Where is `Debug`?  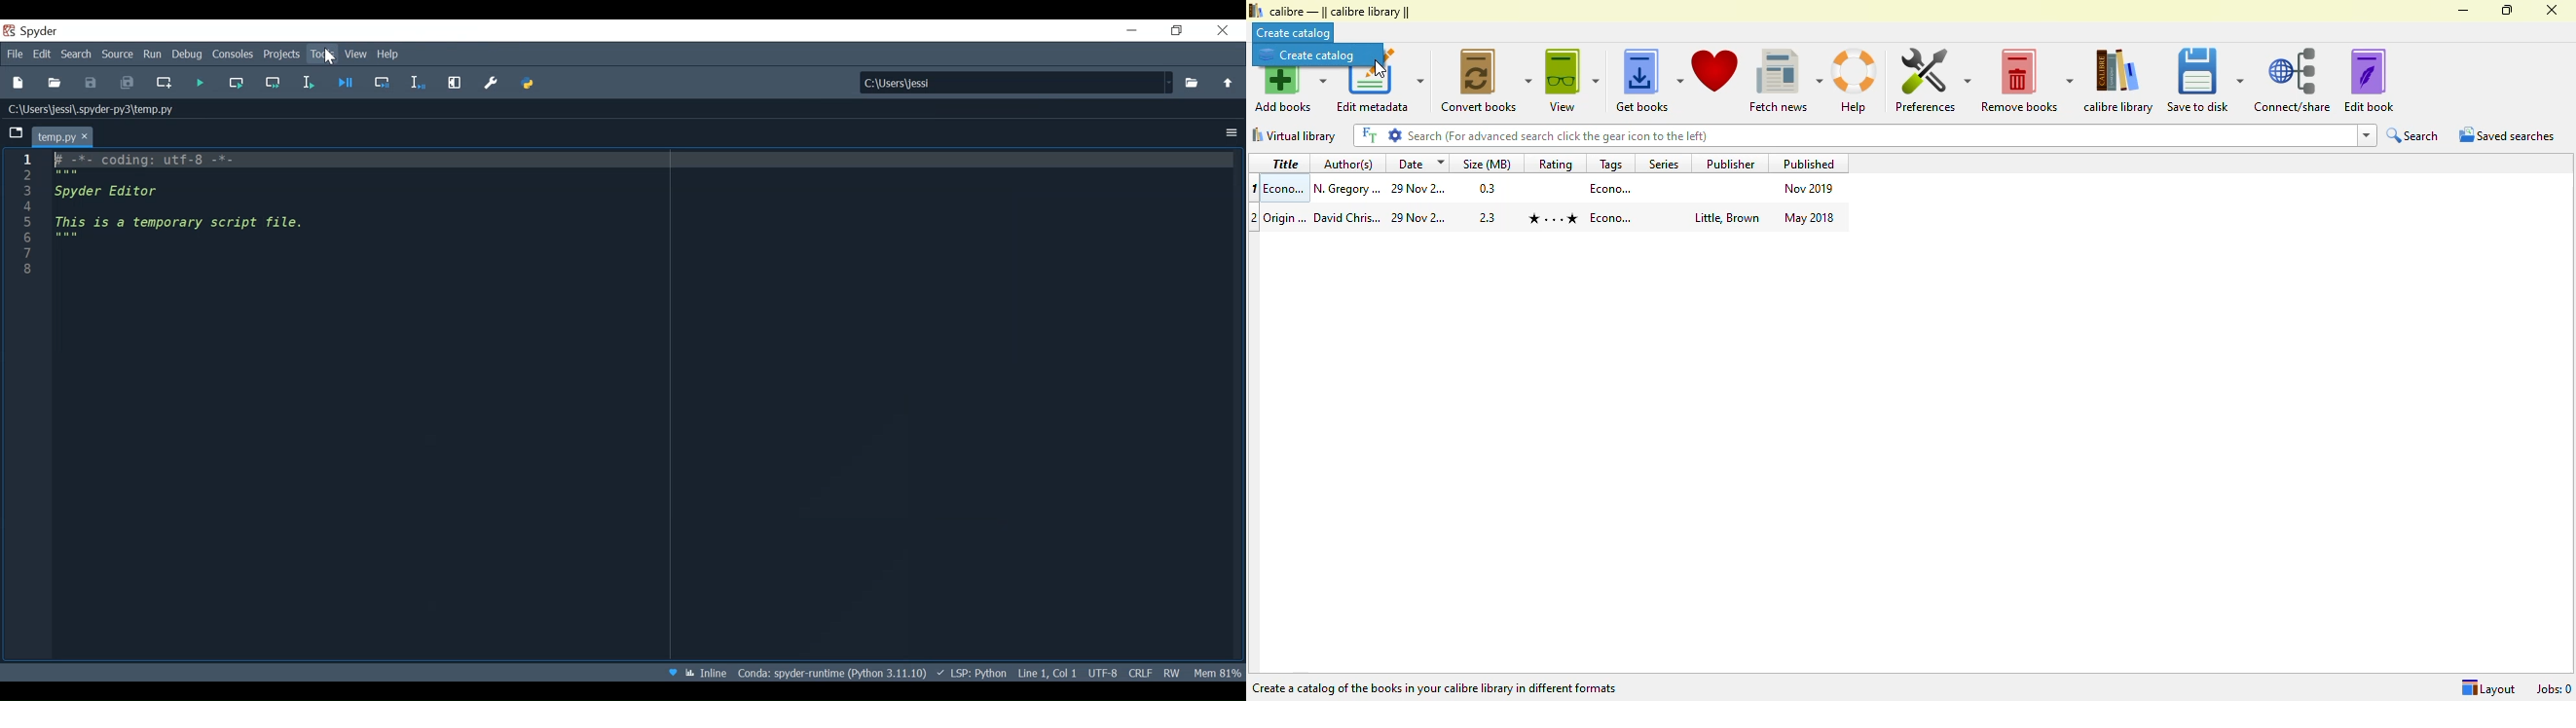
Debug is located at coordinates (188, 55).